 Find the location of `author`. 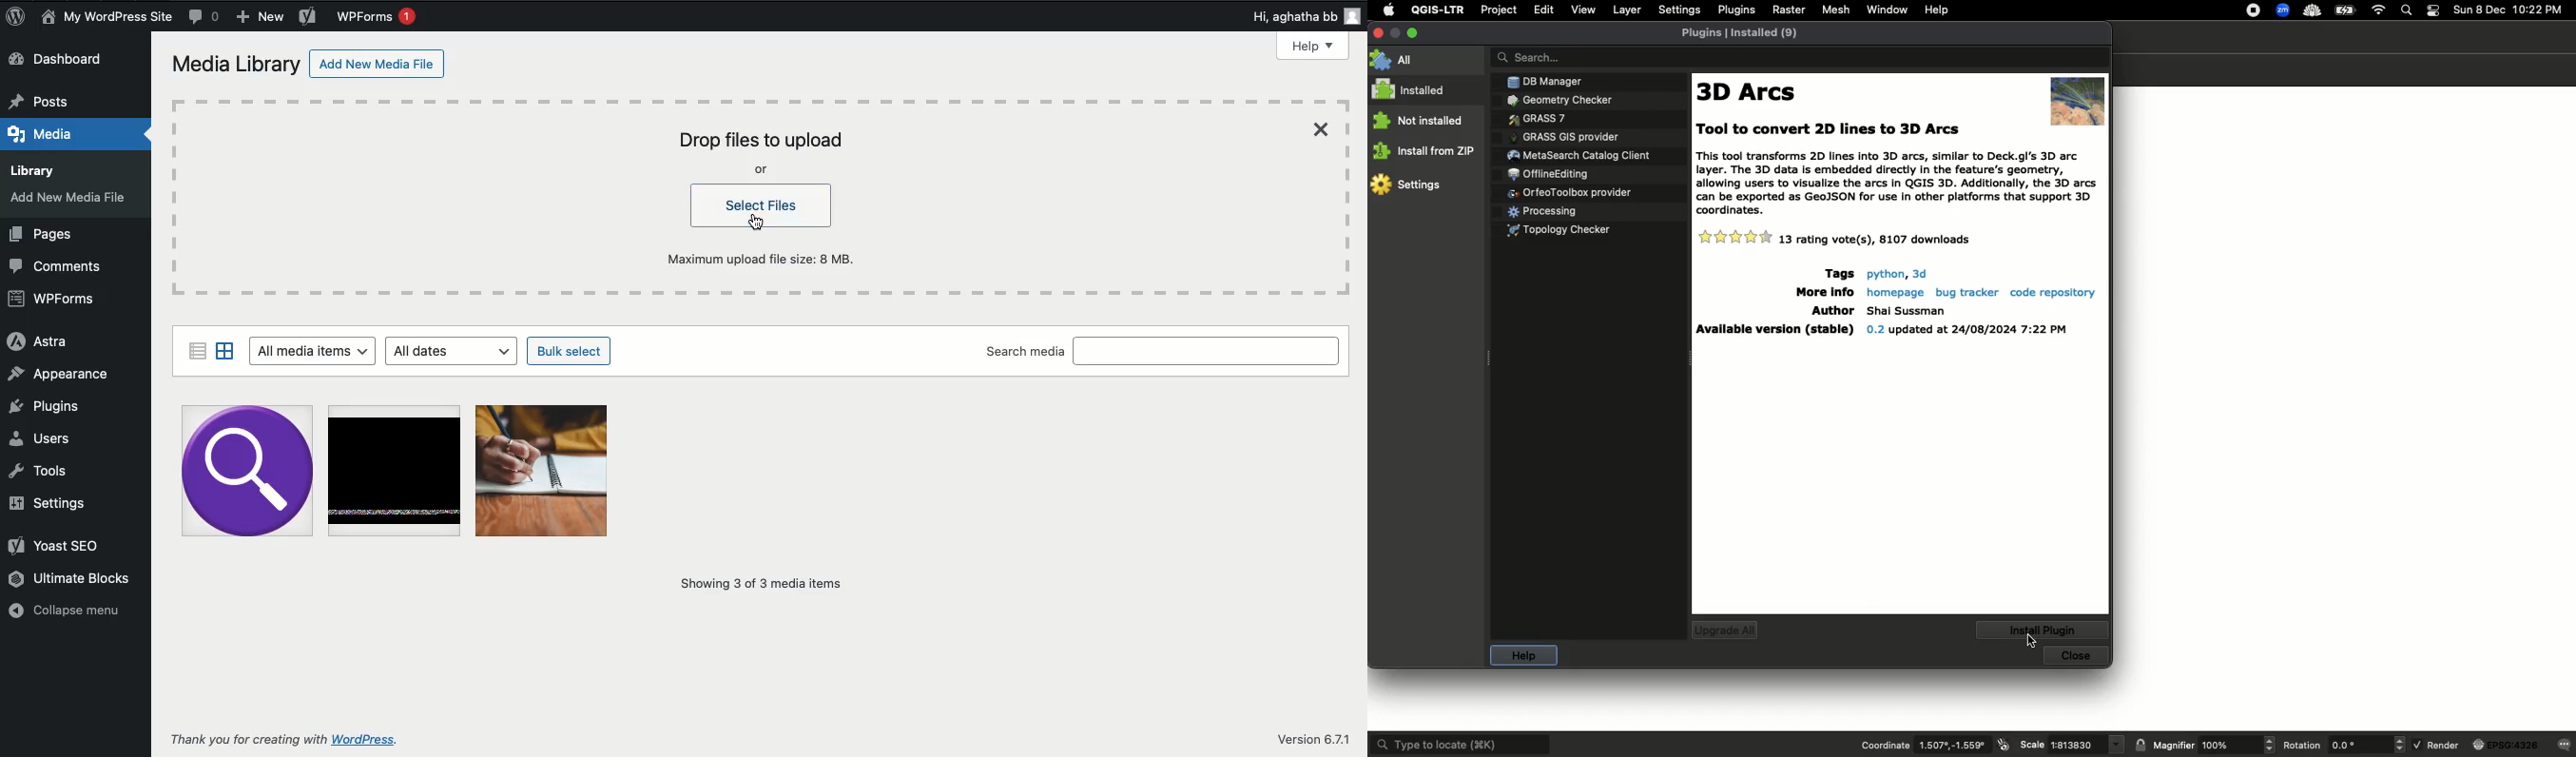

author is located at coordinates (1907, 311).